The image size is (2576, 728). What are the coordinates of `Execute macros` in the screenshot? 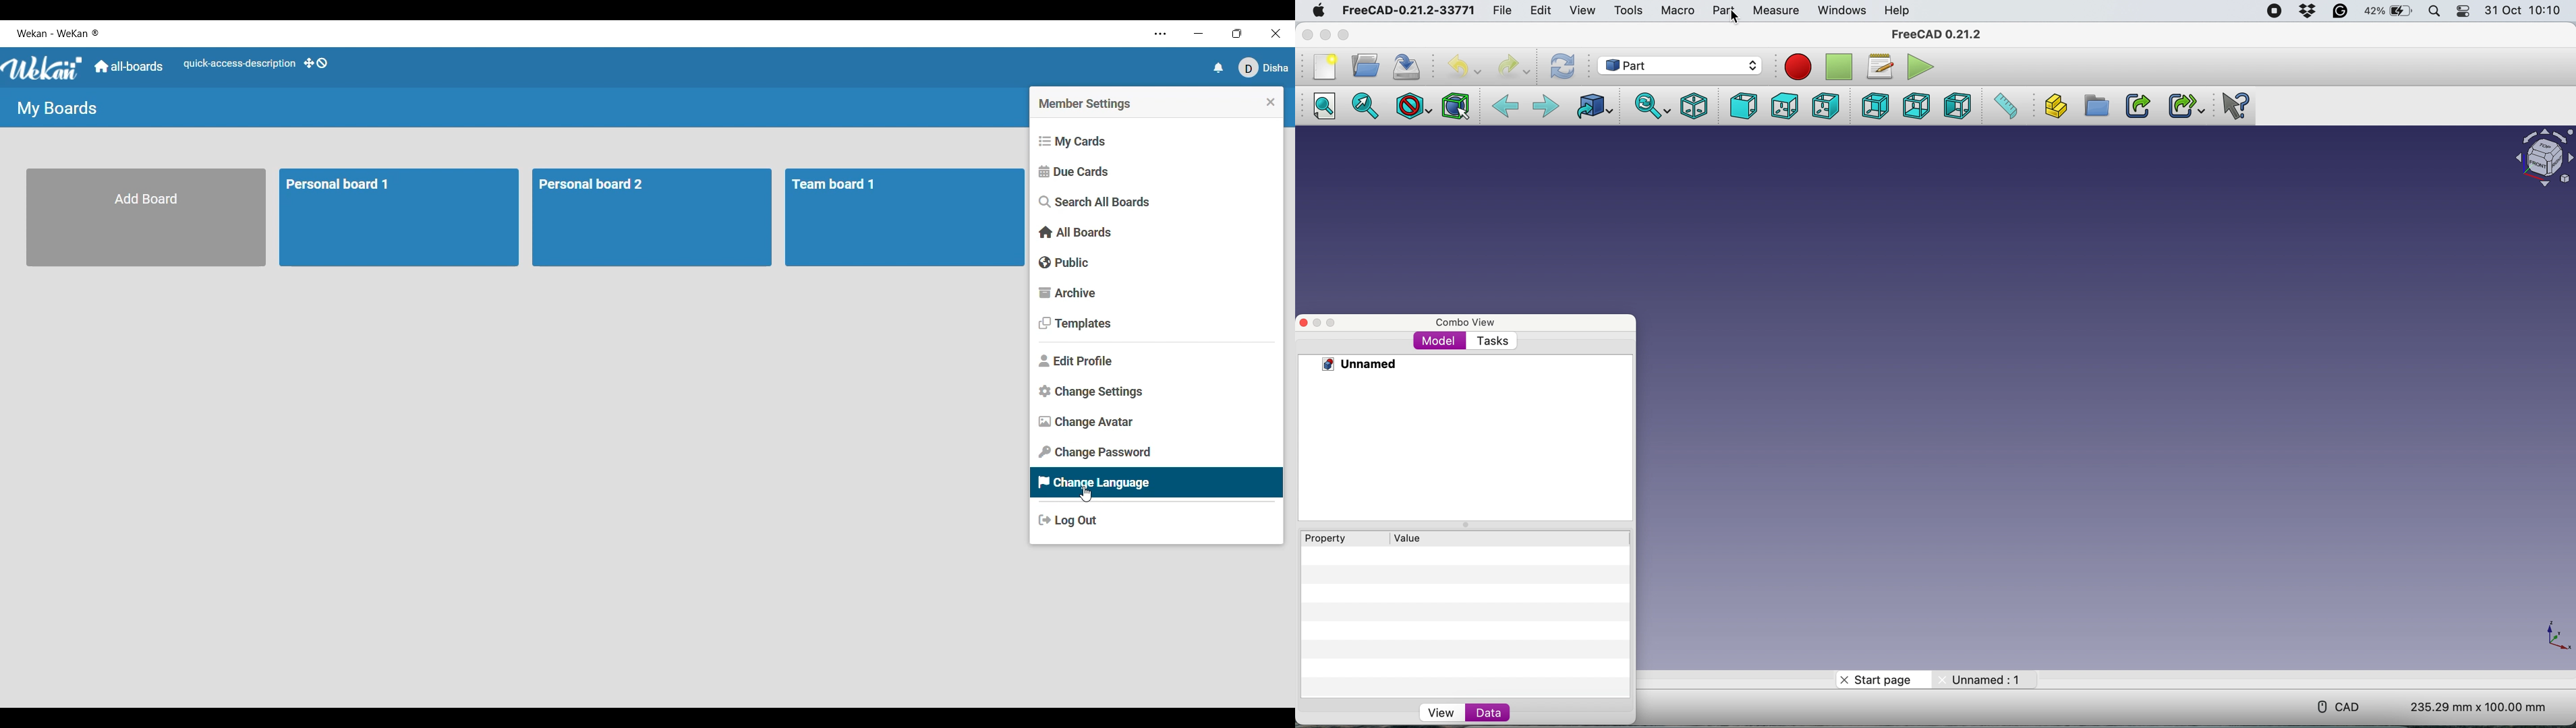 It's located at (1922, 67).